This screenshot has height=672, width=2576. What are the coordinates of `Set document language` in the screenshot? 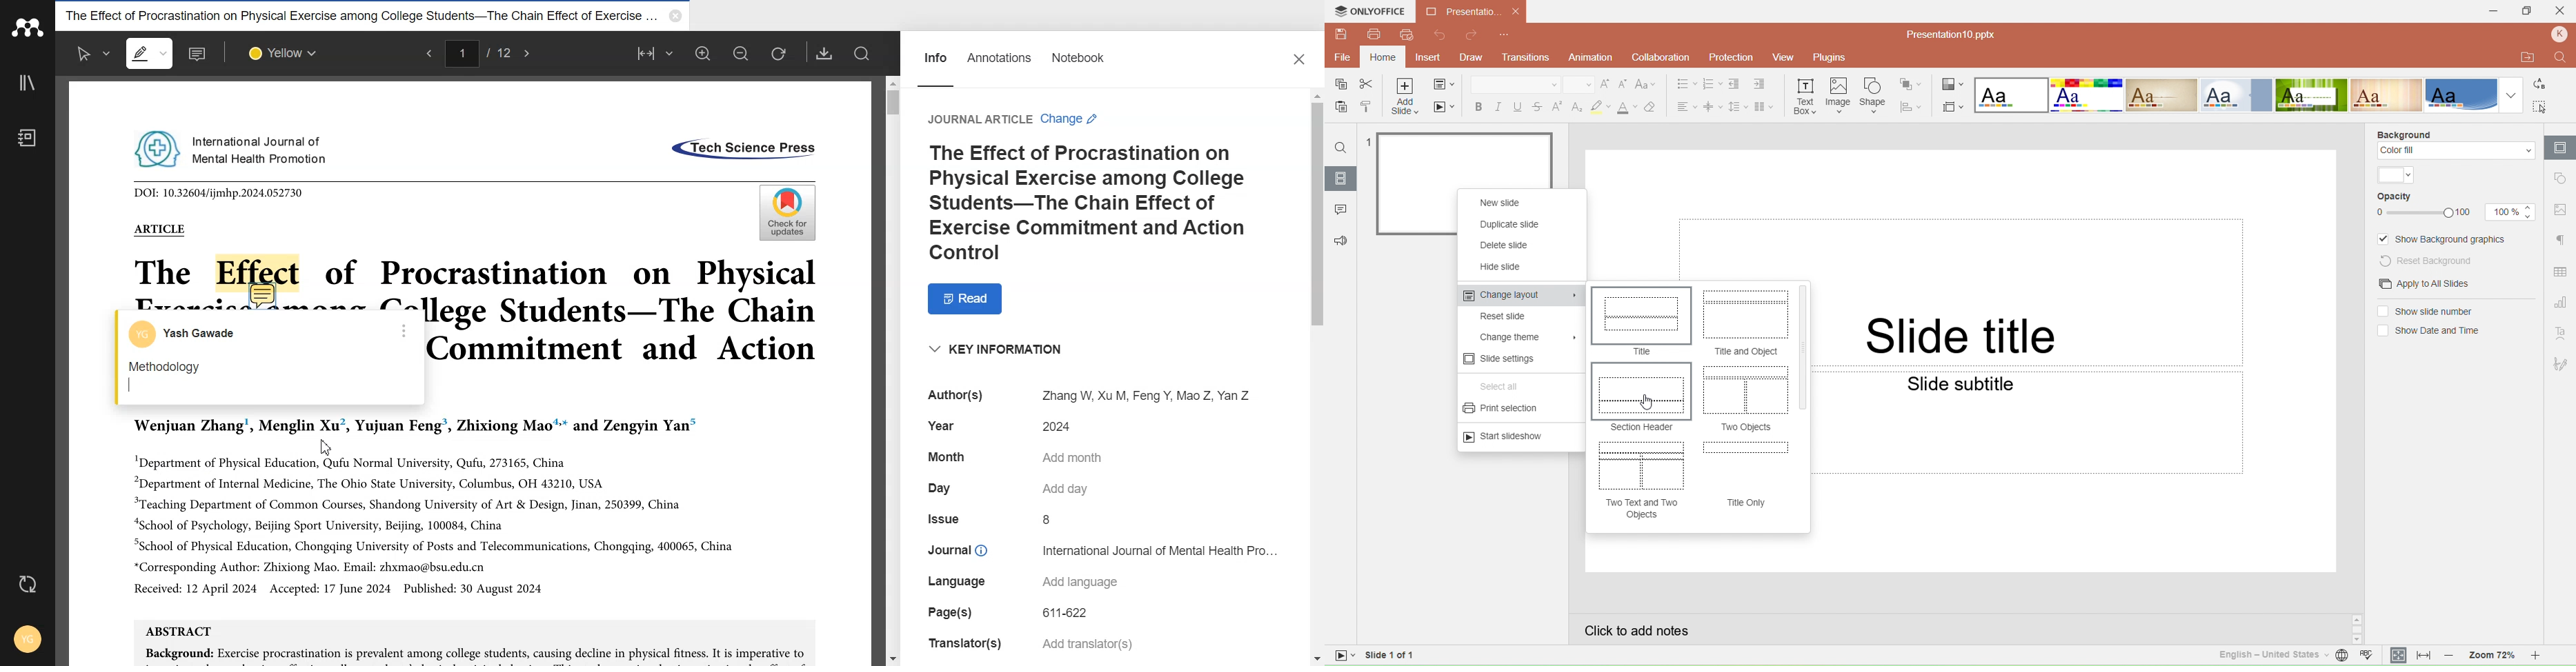 It's located at (2342, 657).